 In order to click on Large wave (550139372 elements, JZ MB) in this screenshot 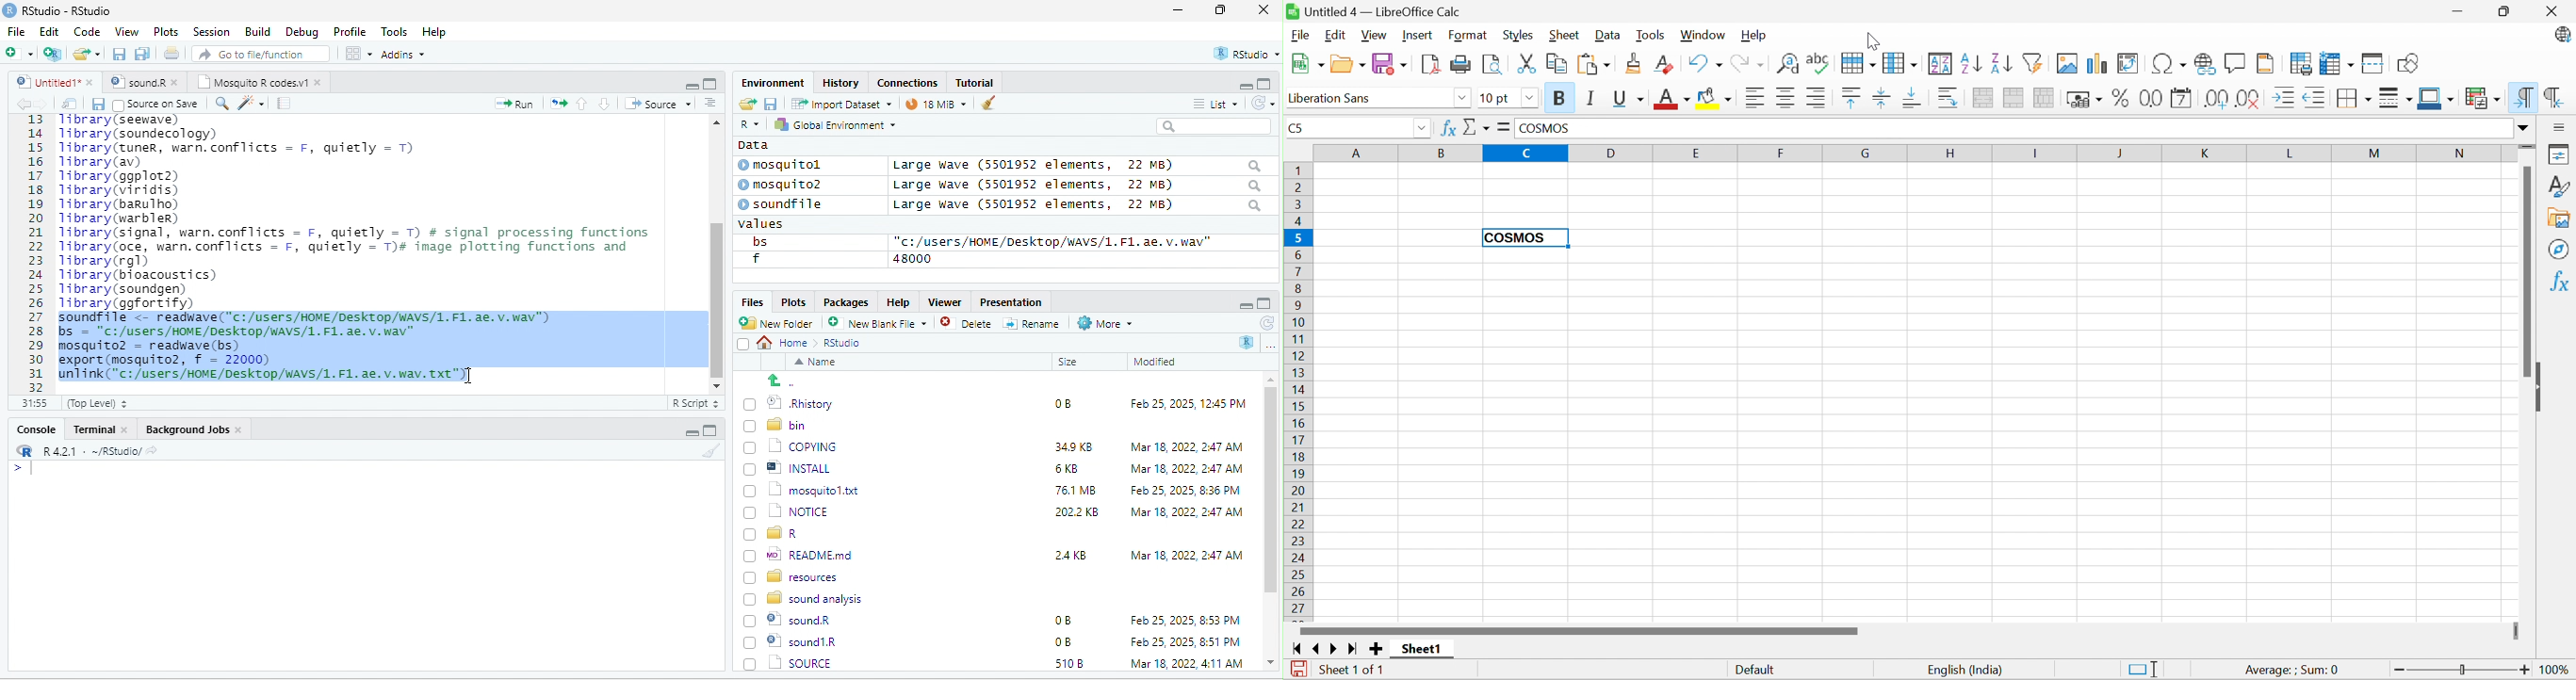, I will do `click(1079, 185)`.